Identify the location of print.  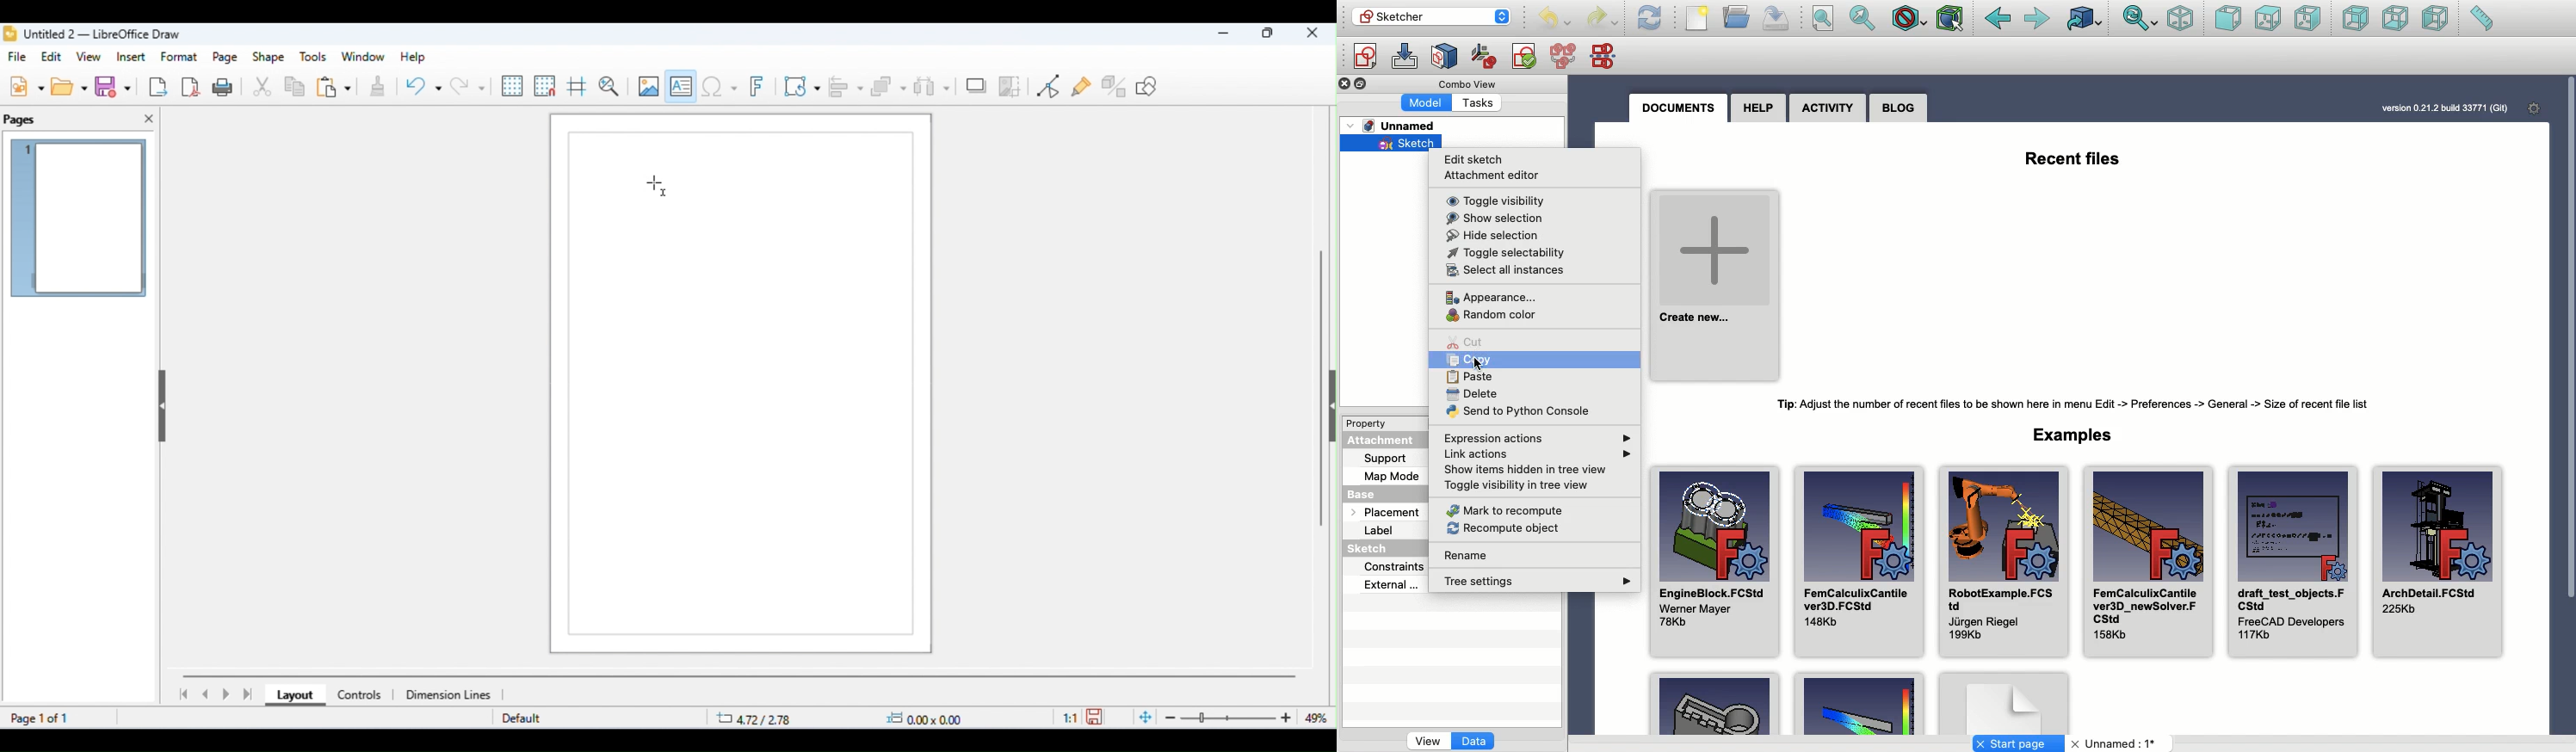
(226, 86).